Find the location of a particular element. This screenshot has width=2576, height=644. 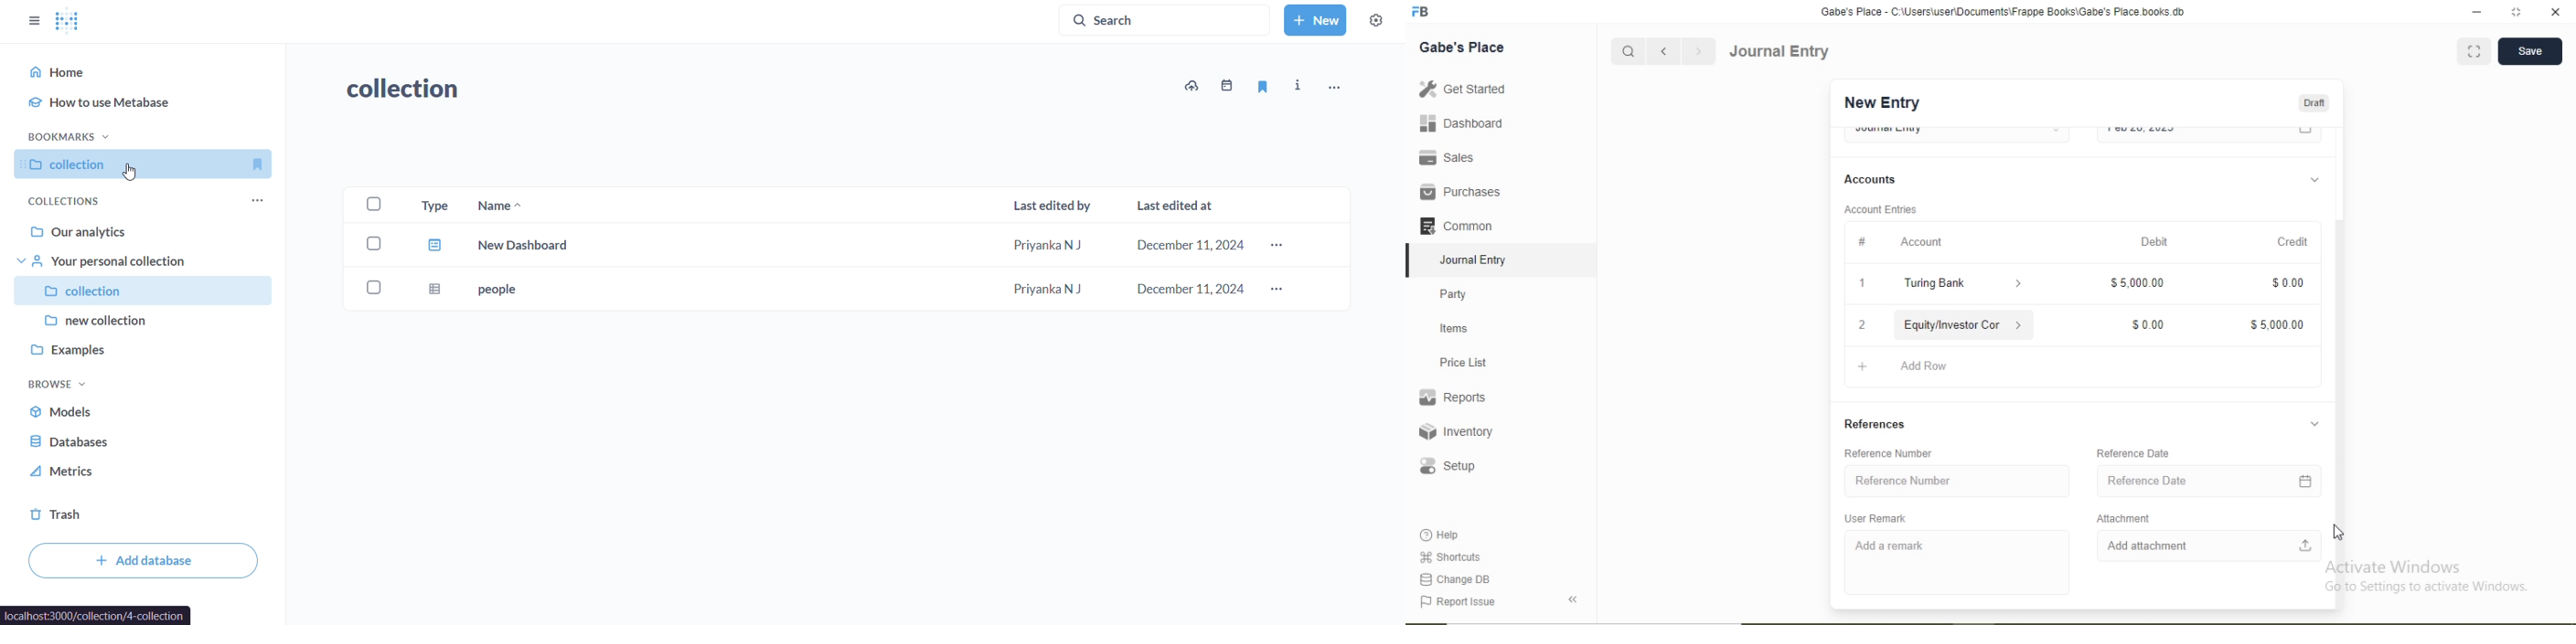

# is located at coordinates (1862, 243).